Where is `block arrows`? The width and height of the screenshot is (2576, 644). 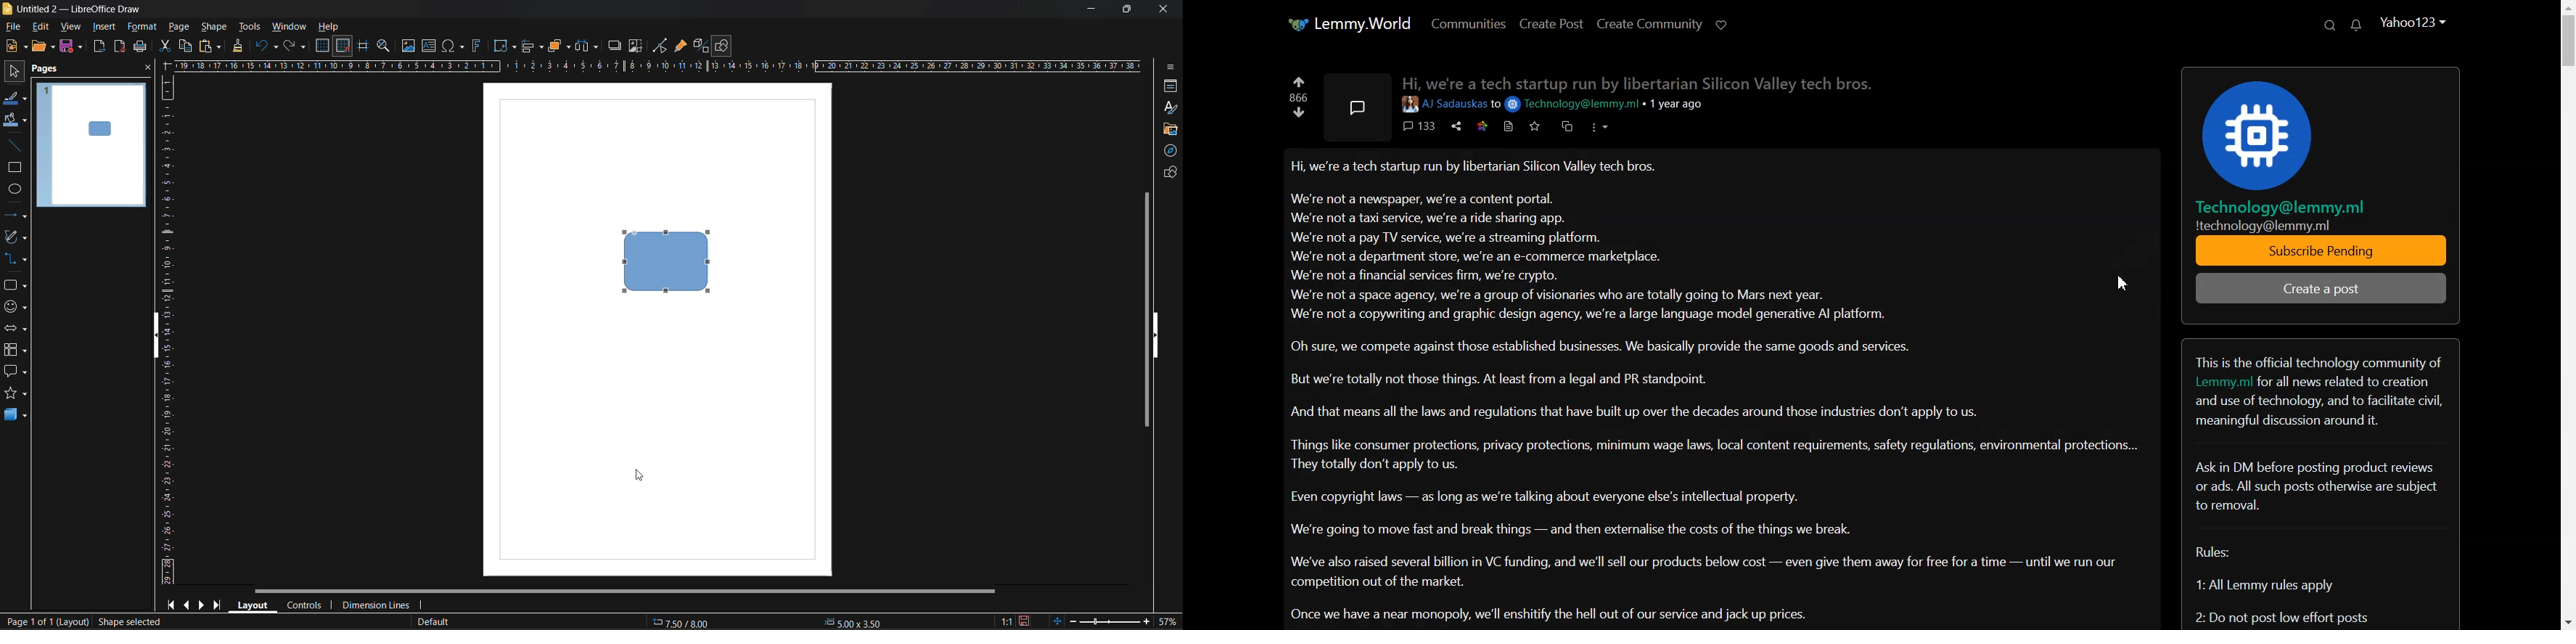
block arrows is located at coordinates (14, 329).